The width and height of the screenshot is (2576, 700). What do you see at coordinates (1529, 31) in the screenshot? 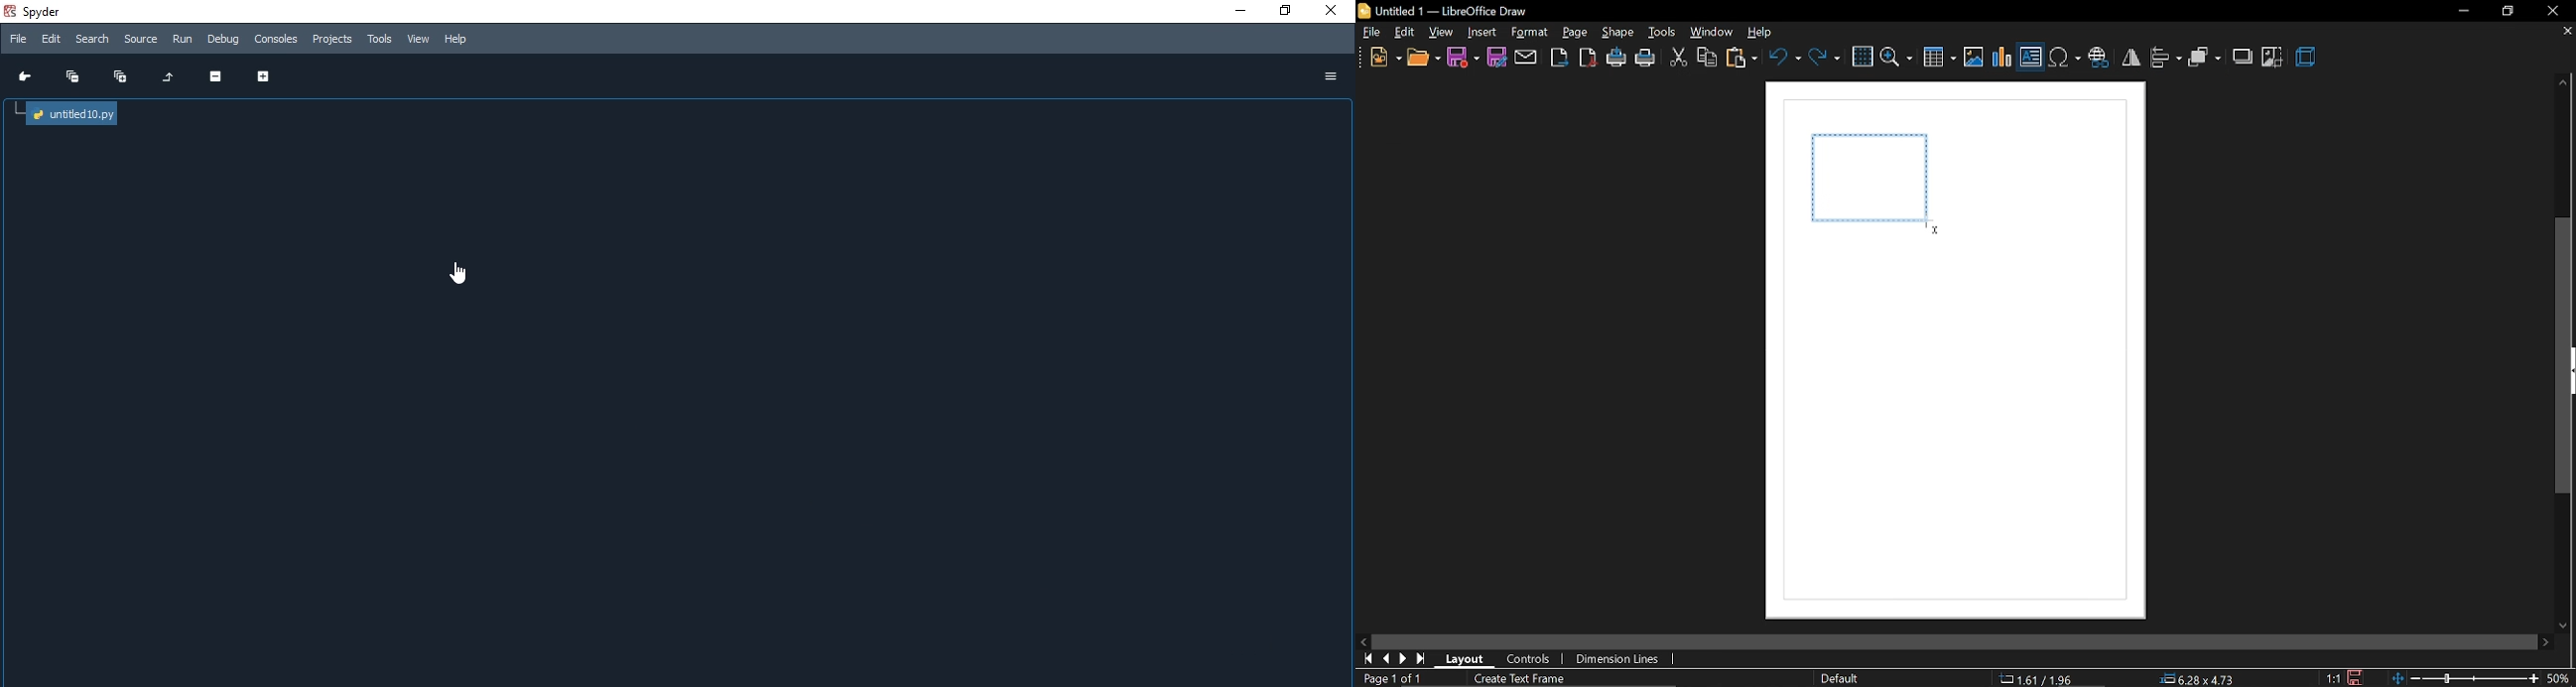
I see `format` at bounding box center [1529, 31].